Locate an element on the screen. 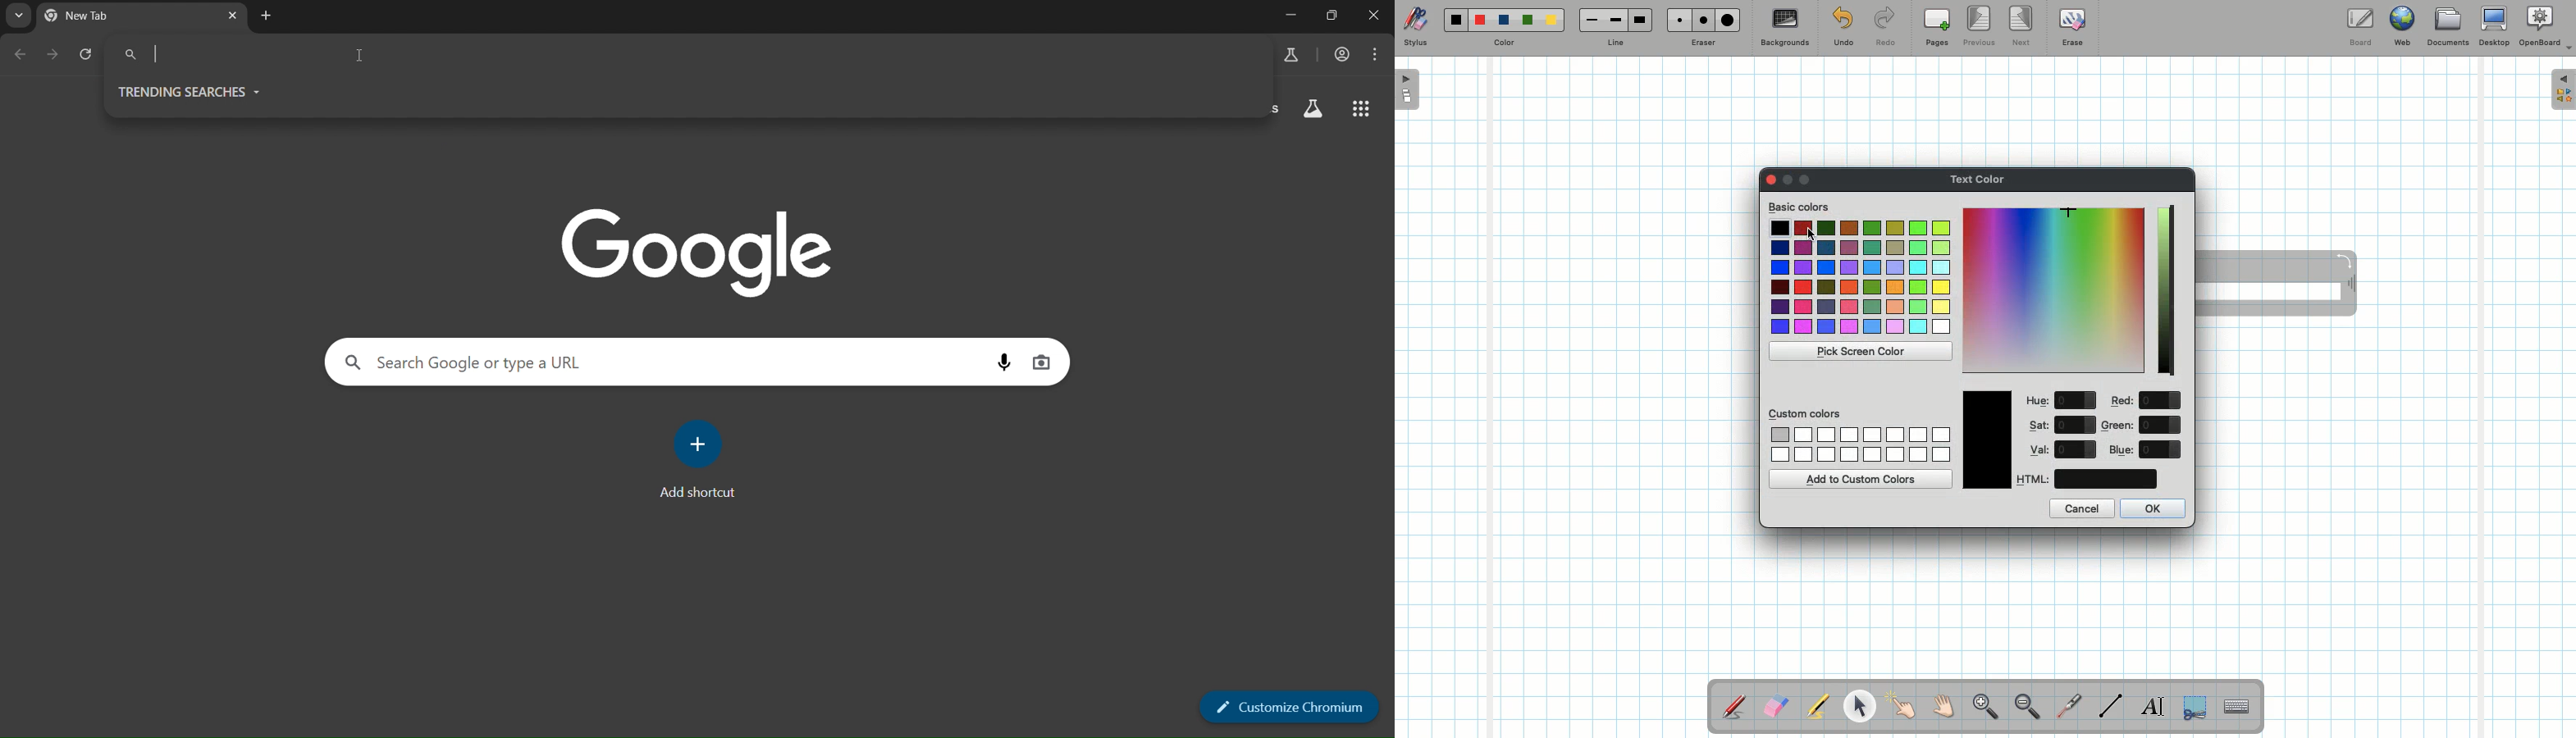 The image size is (2576, 756). Color is located at coordinates (1502, 43).